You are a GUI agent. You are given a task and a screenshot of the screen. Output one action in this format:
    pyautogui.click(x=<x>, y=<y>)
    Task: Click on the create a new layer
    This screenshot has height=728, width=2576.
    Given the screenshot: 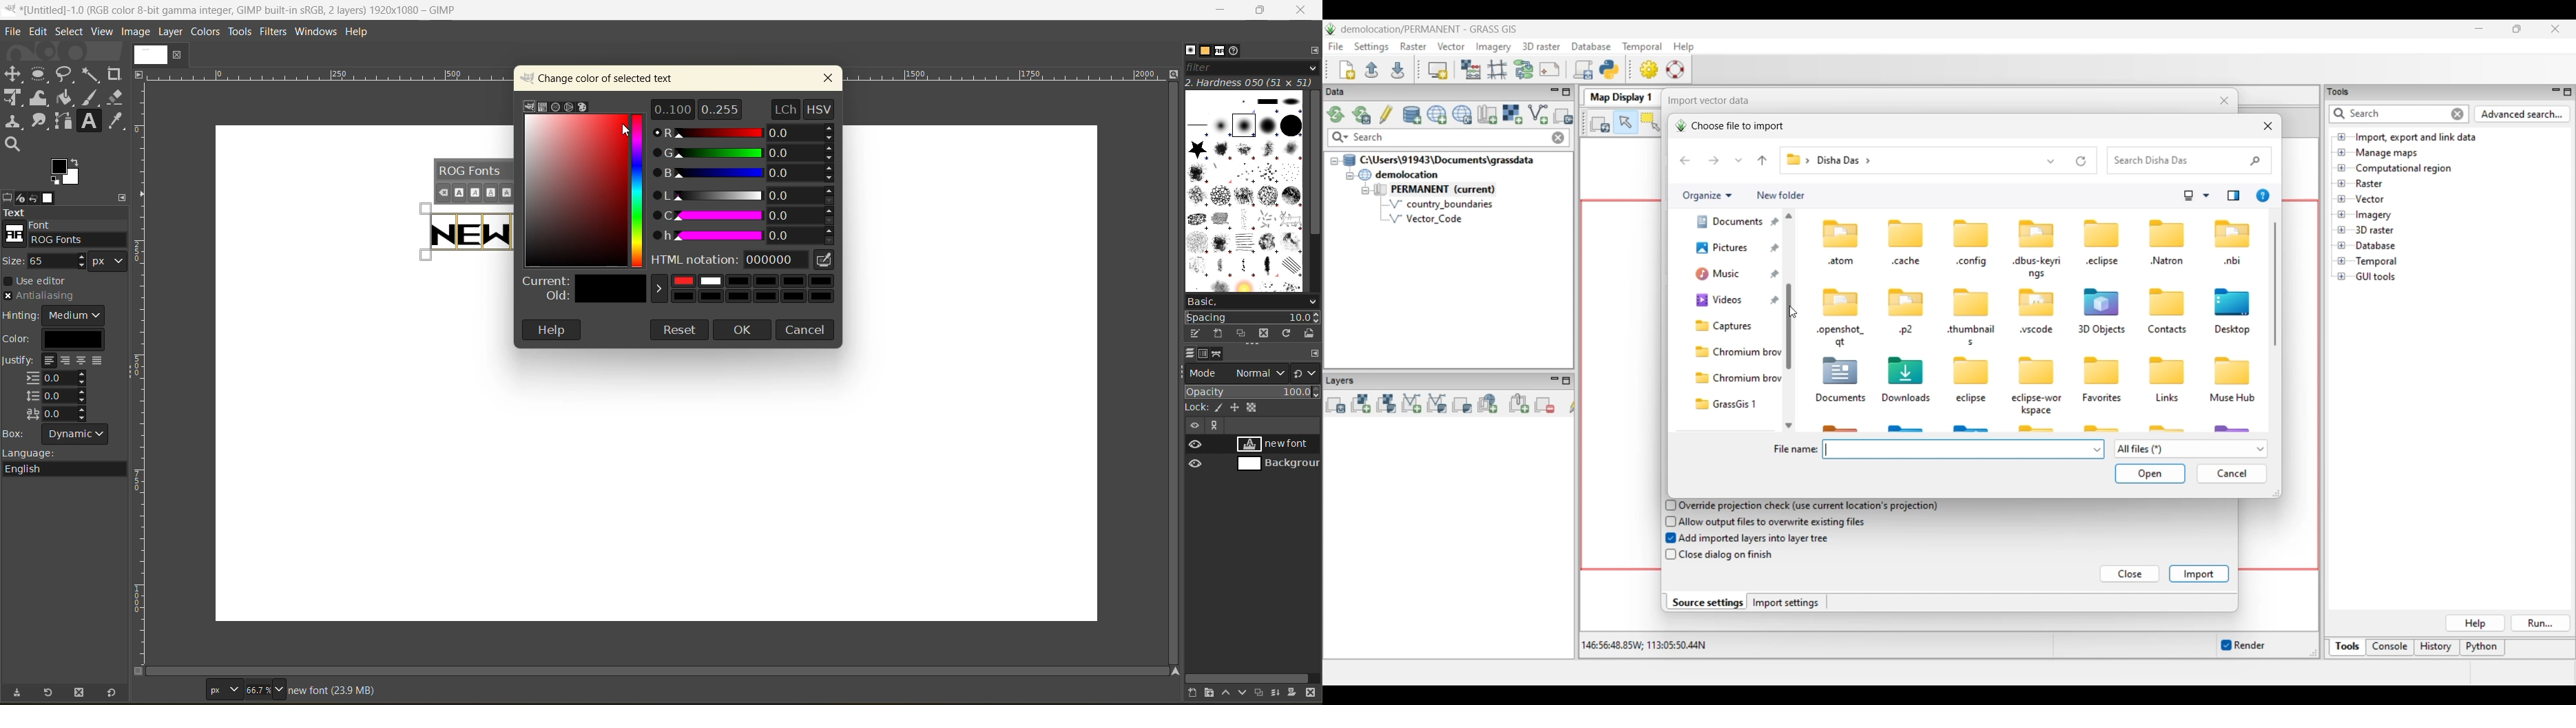 What is the action you would take?
    pyautogui.click(x=1195, y=692)
    